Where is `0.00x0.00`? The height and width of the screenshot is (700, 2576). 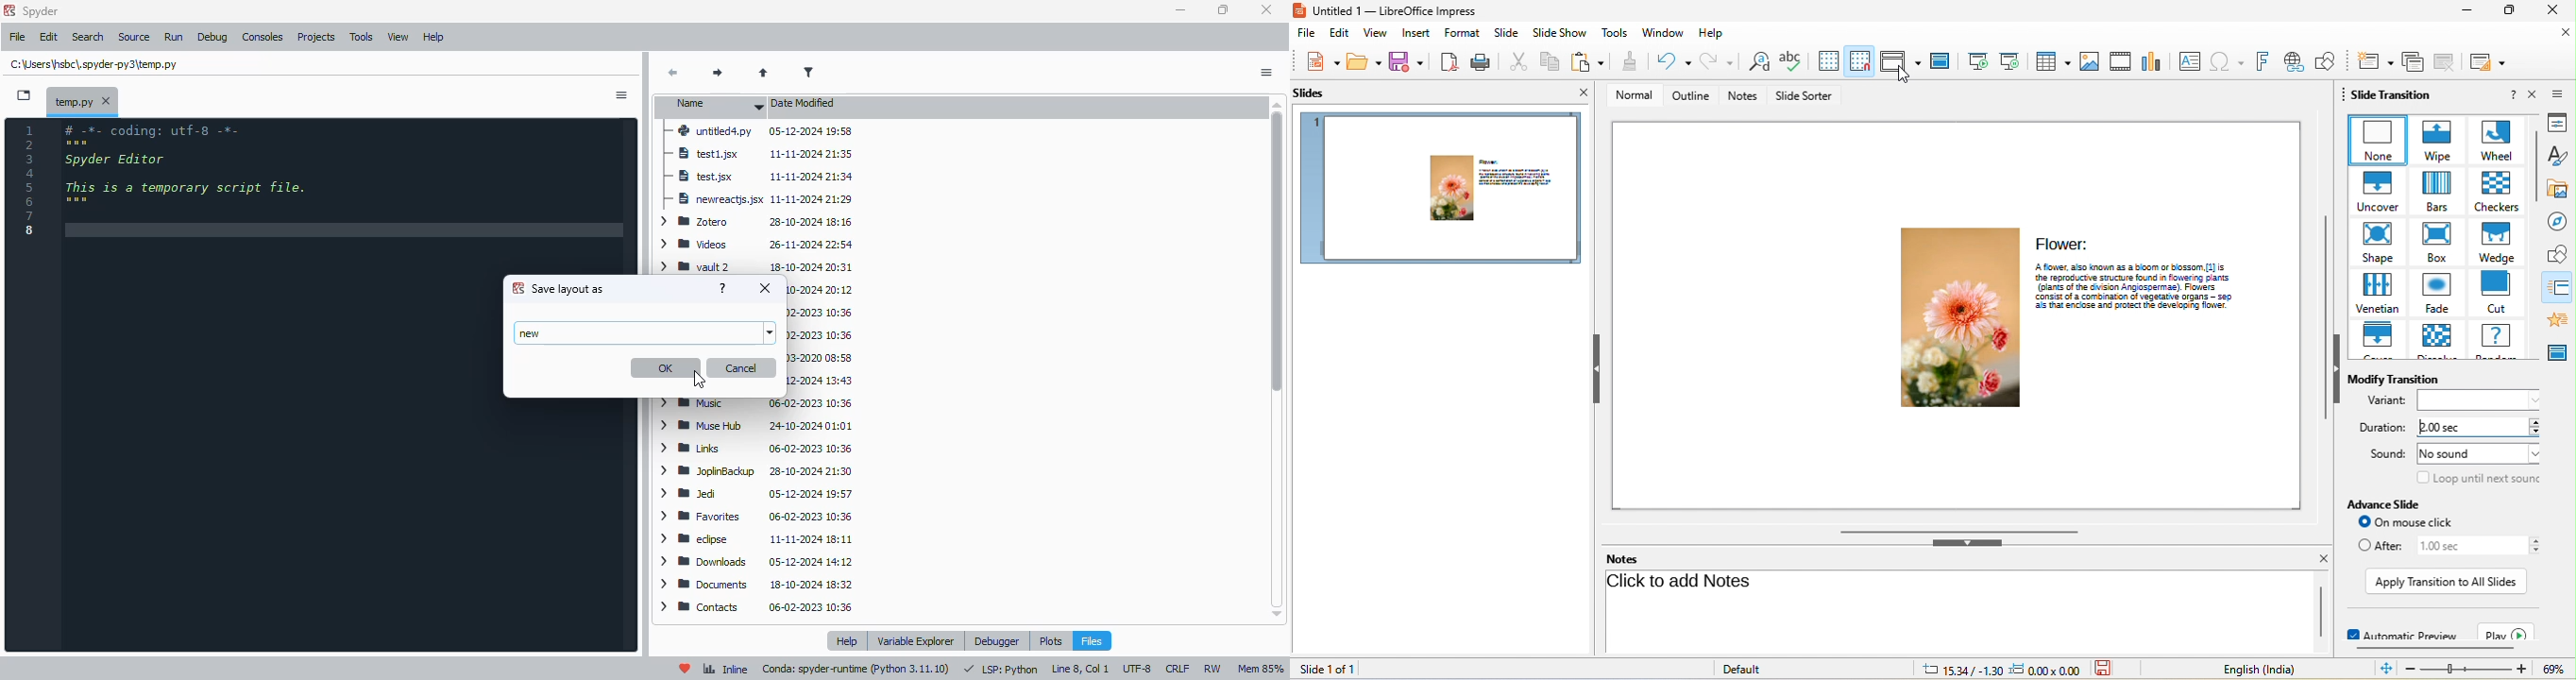 0.00x0.00 is located at coordinates (2045, 670).